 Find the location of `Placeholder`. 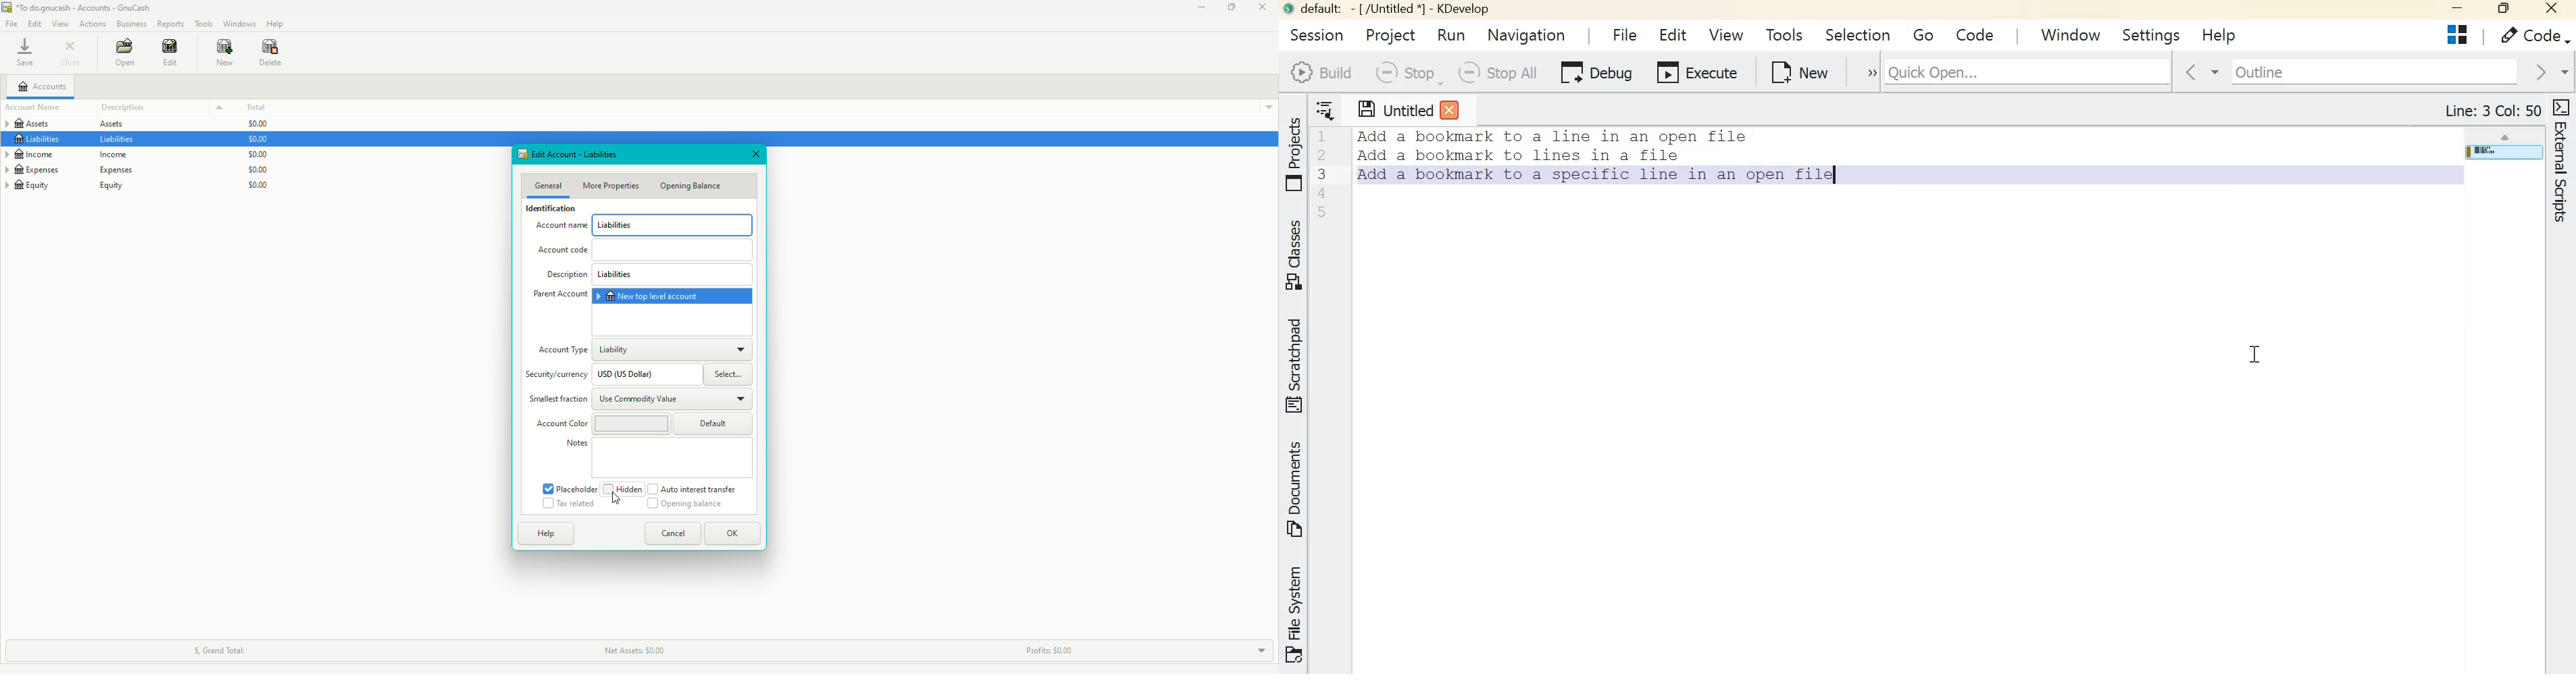

Placeholder is located at coordinates (570, 489).